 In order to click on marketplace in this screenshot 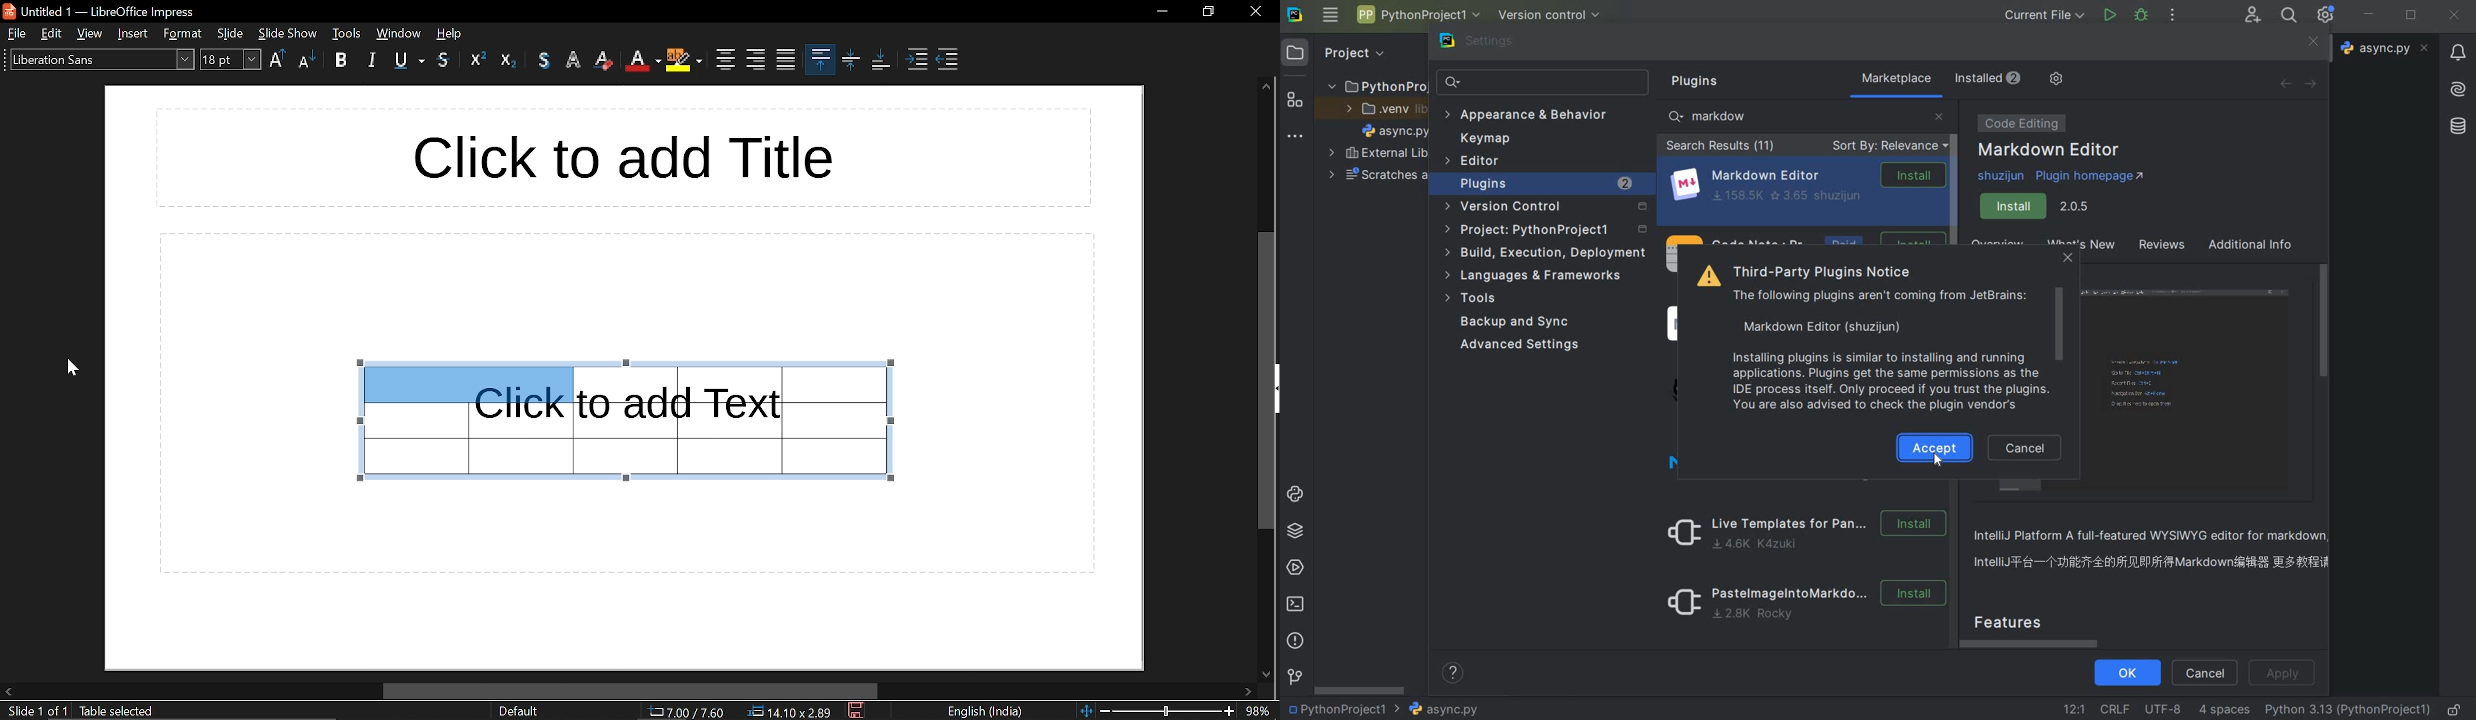, I will do `click(1897, 78)`.